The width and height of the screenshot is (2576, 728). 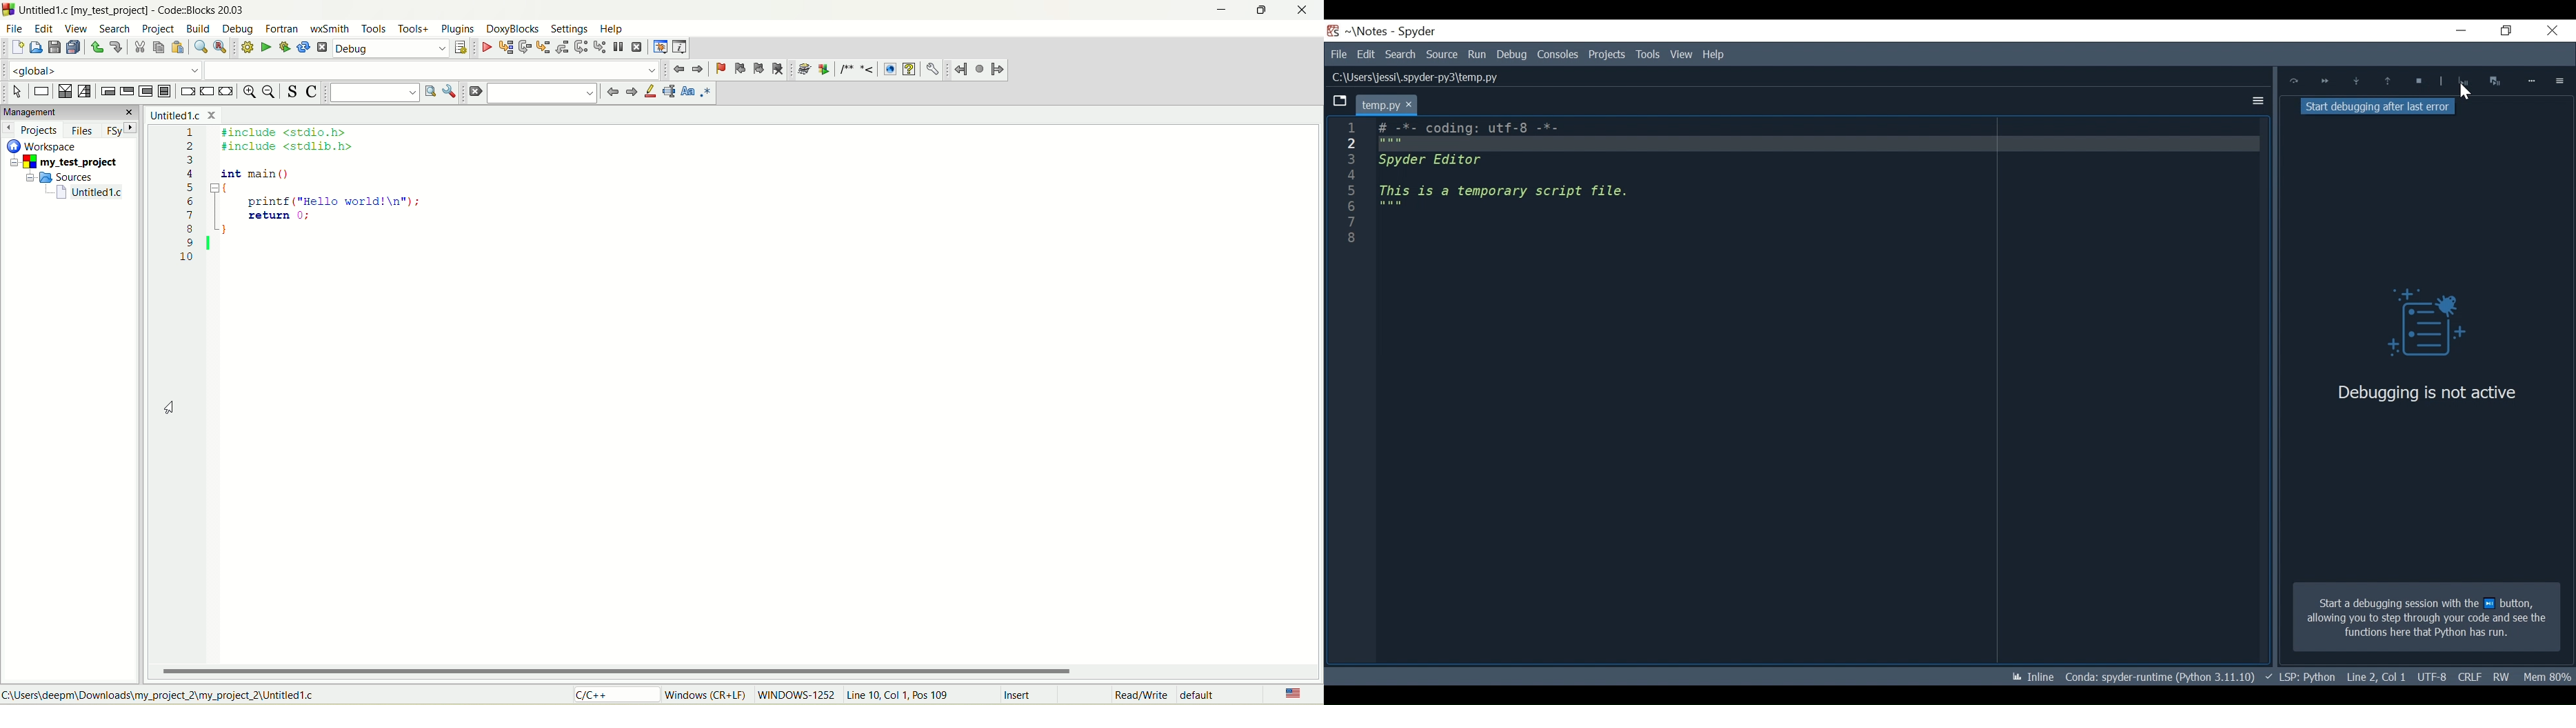 I want to click on select target dialog, so click(x=461, y=46).